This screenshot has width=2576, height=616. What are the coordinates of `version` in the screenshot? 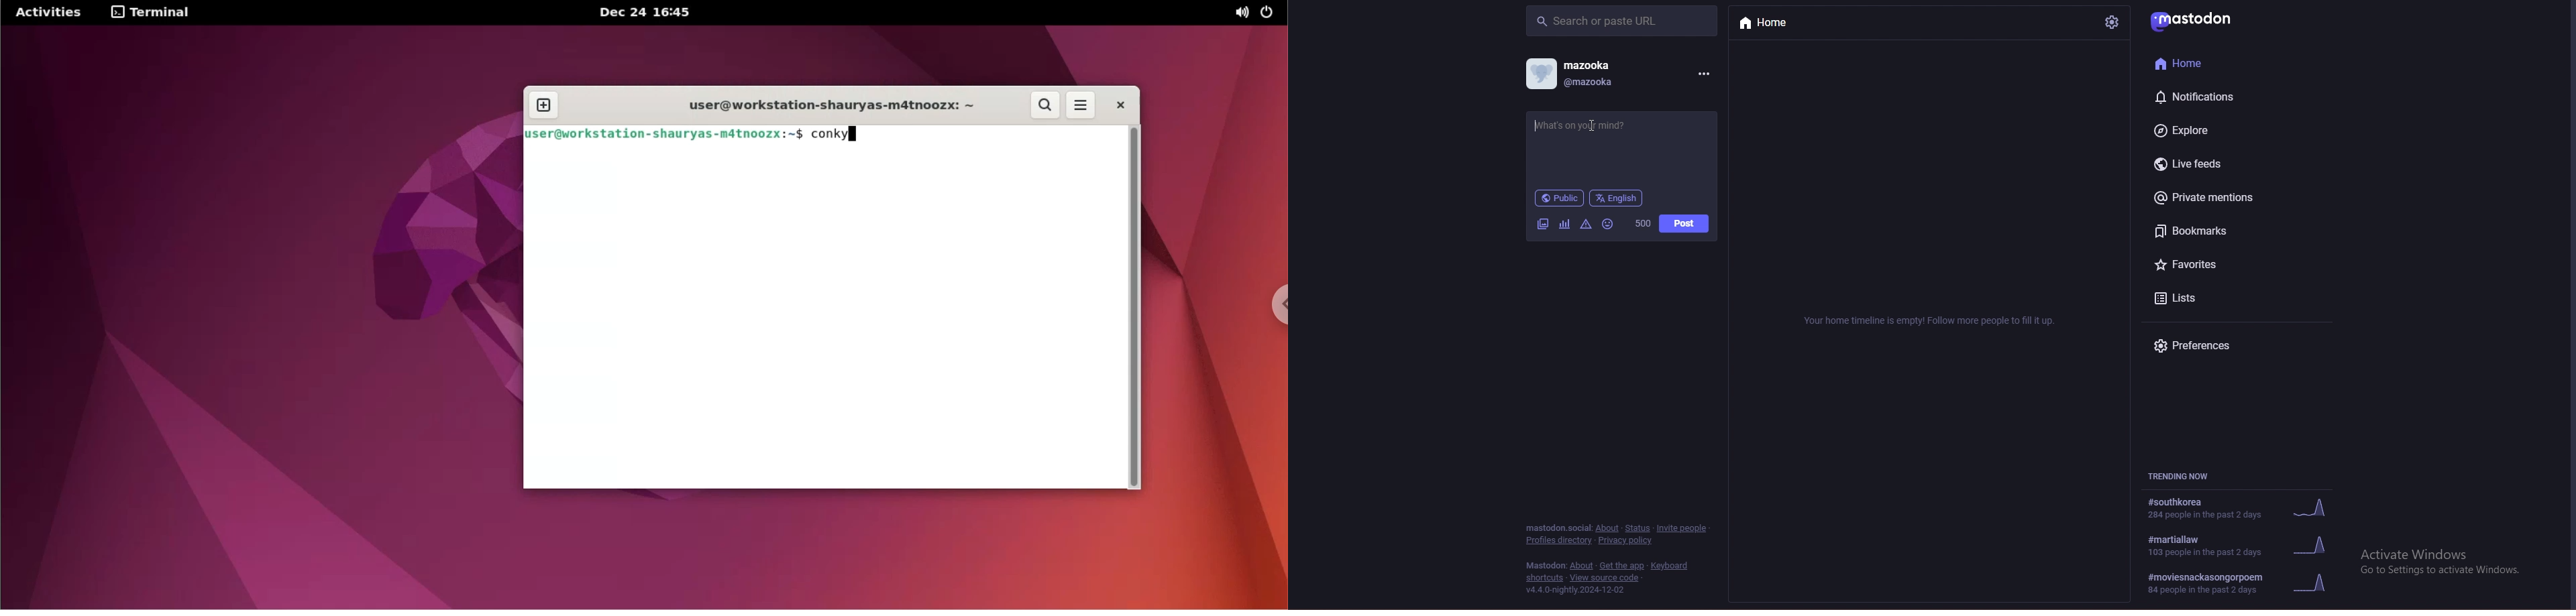 It's located at (1578, 590).